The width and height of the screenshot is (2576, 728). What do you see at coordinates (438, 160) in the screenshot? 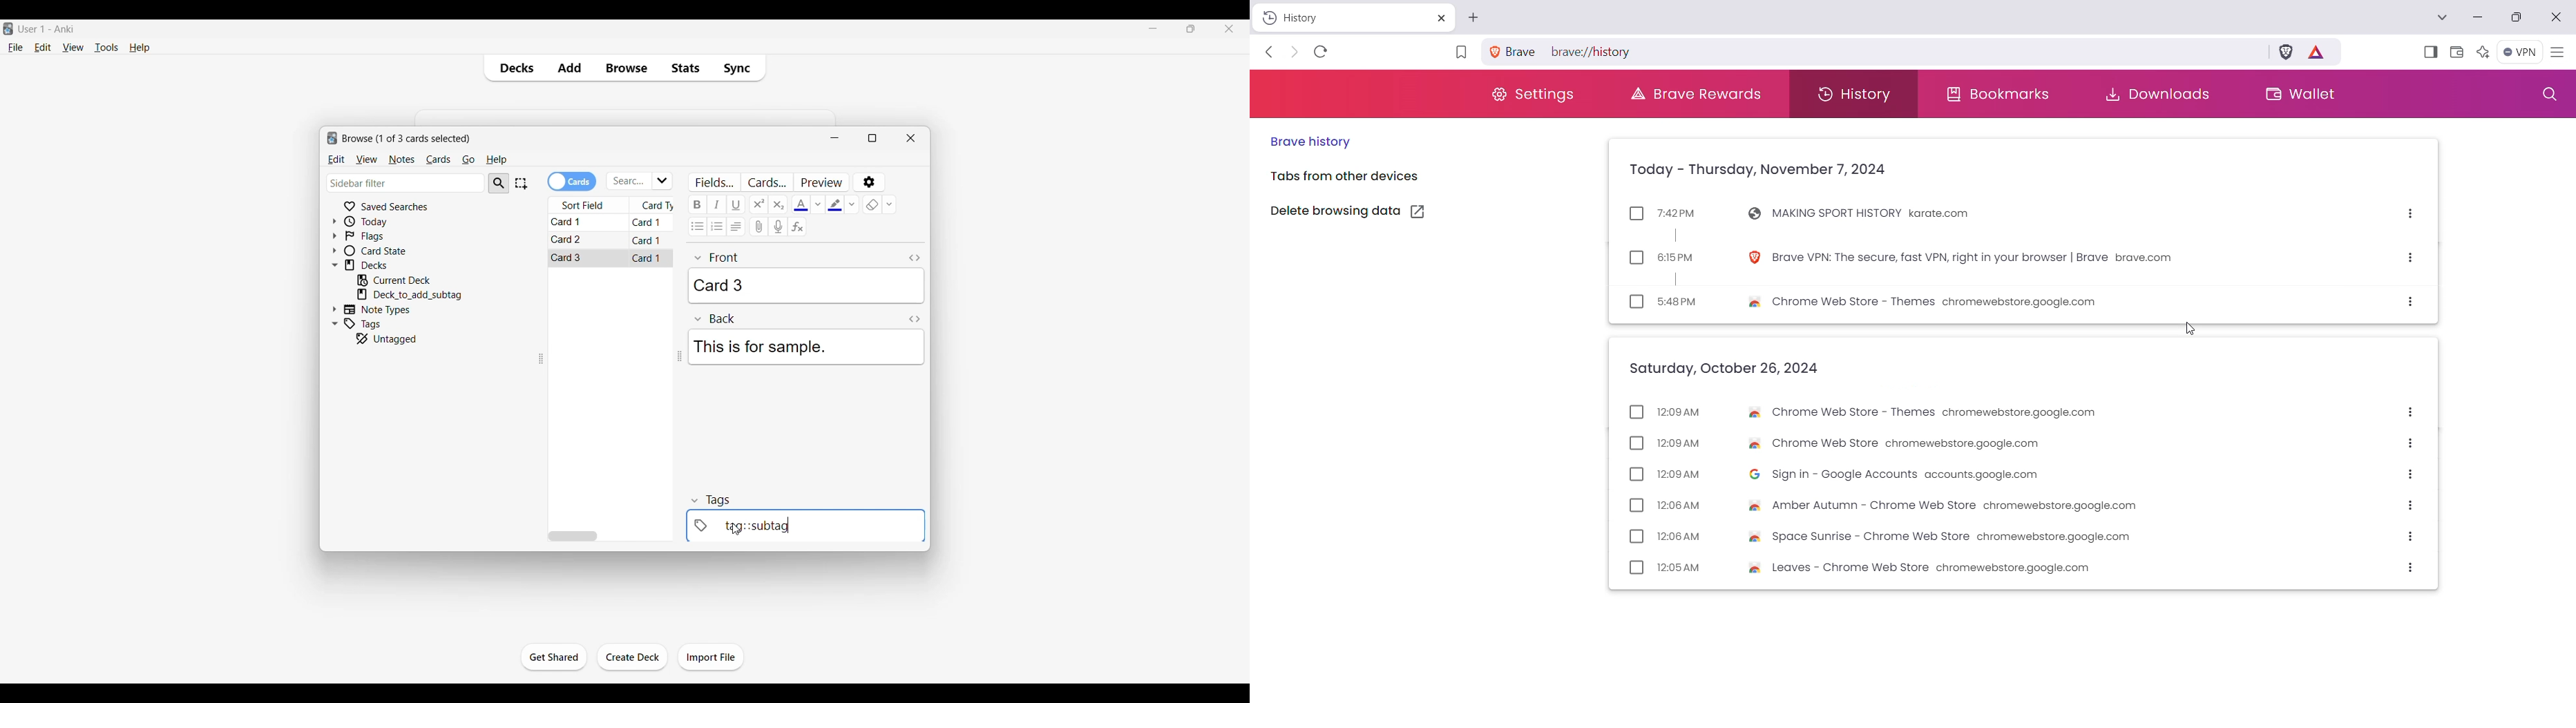
I see `Cards menu` at bounding box center [438, 160].